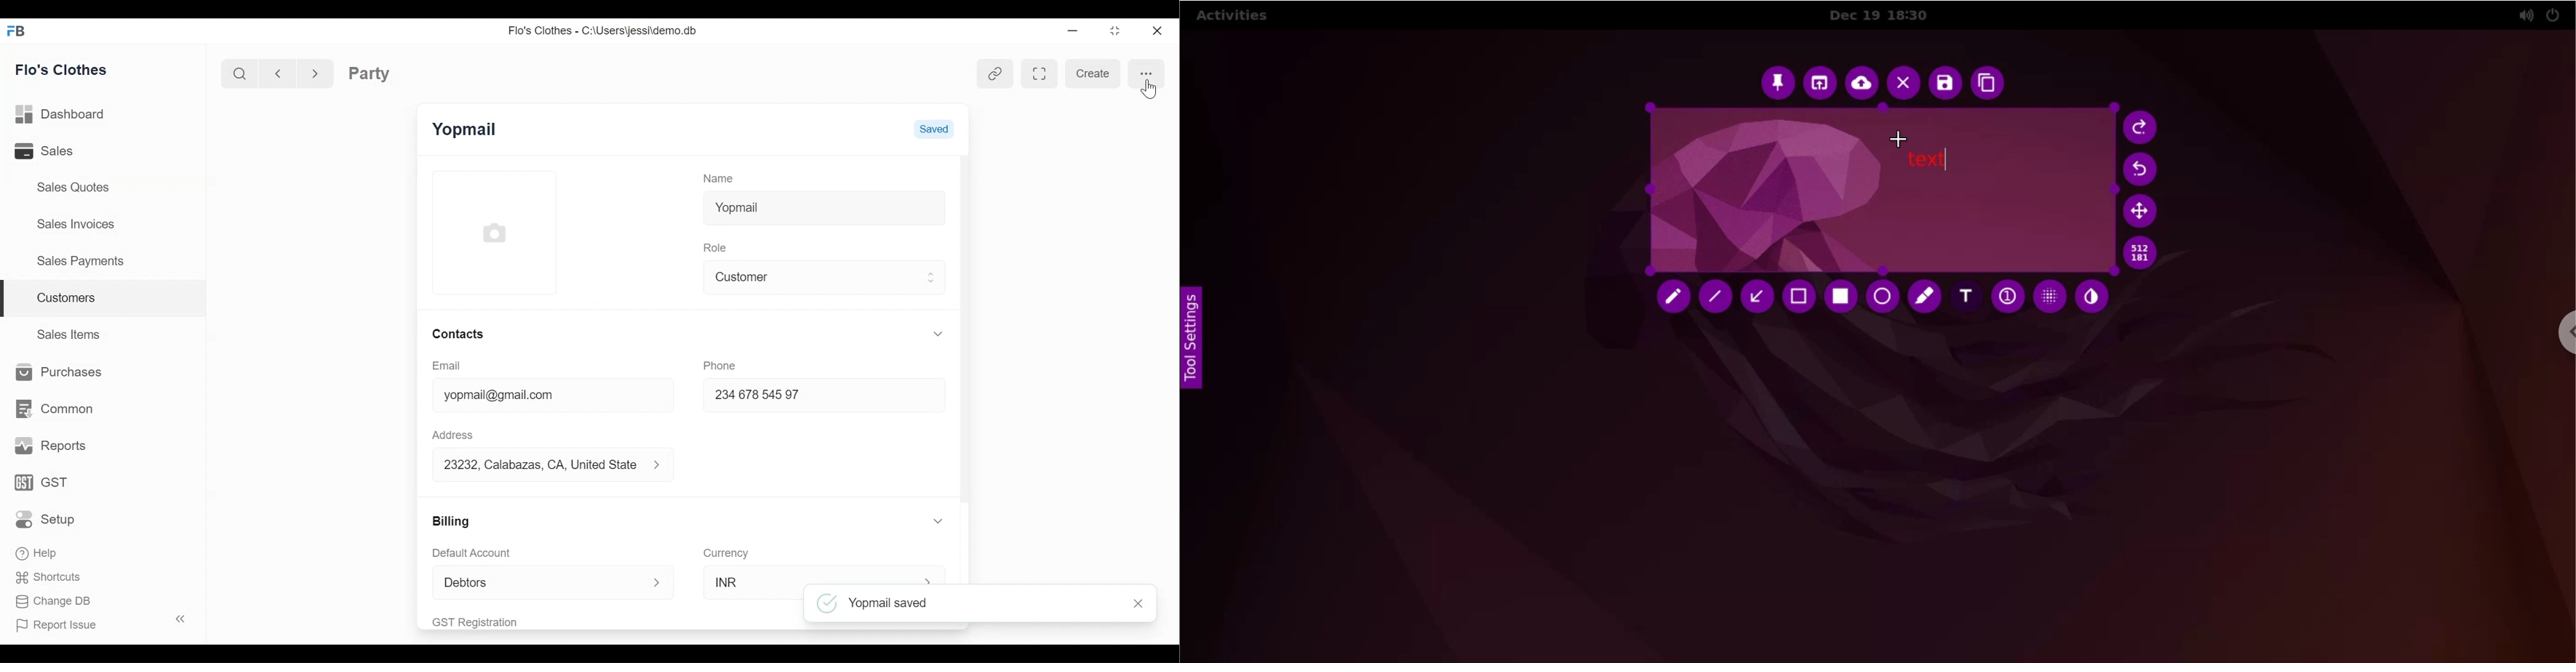 The height and width of the screenshot is (672, 2576). What do you see at coordinates (728, 552) in the screenshot?
I see `Currency` at bounding box center [728, 552].